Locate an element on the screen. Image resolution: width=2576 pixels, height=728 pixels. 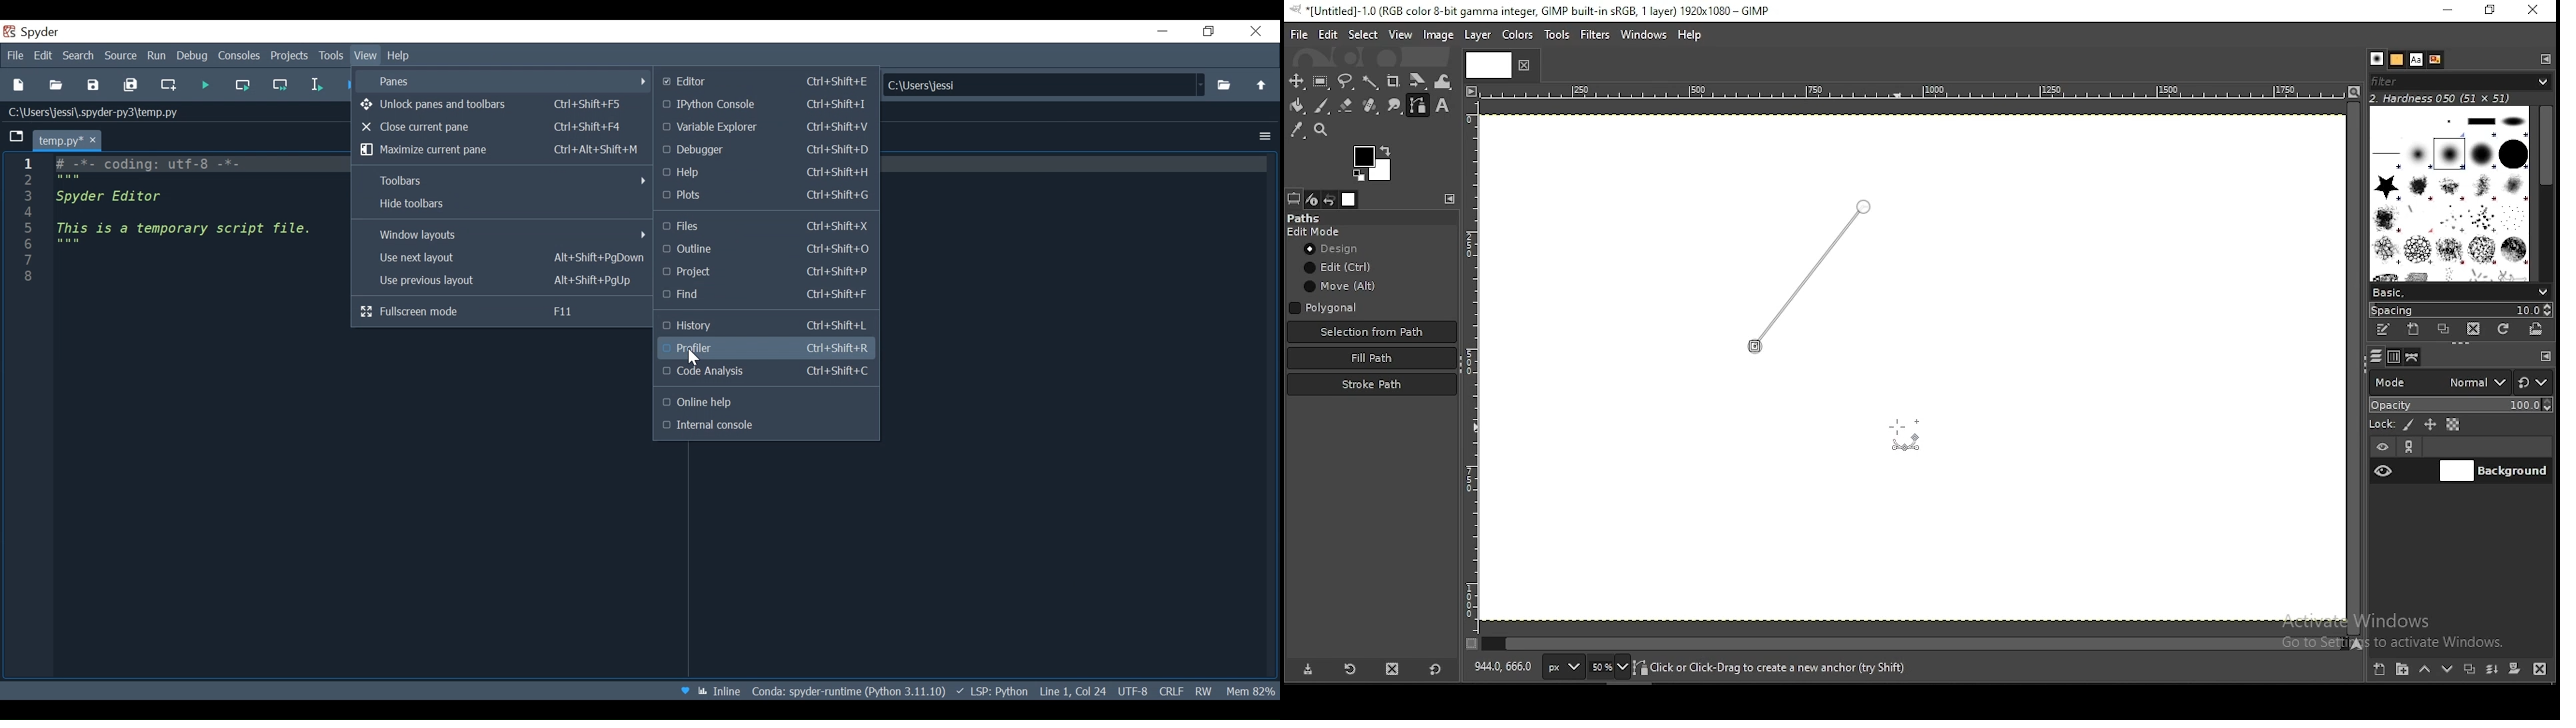
save tool preset is located at coordinates (1305, 670).